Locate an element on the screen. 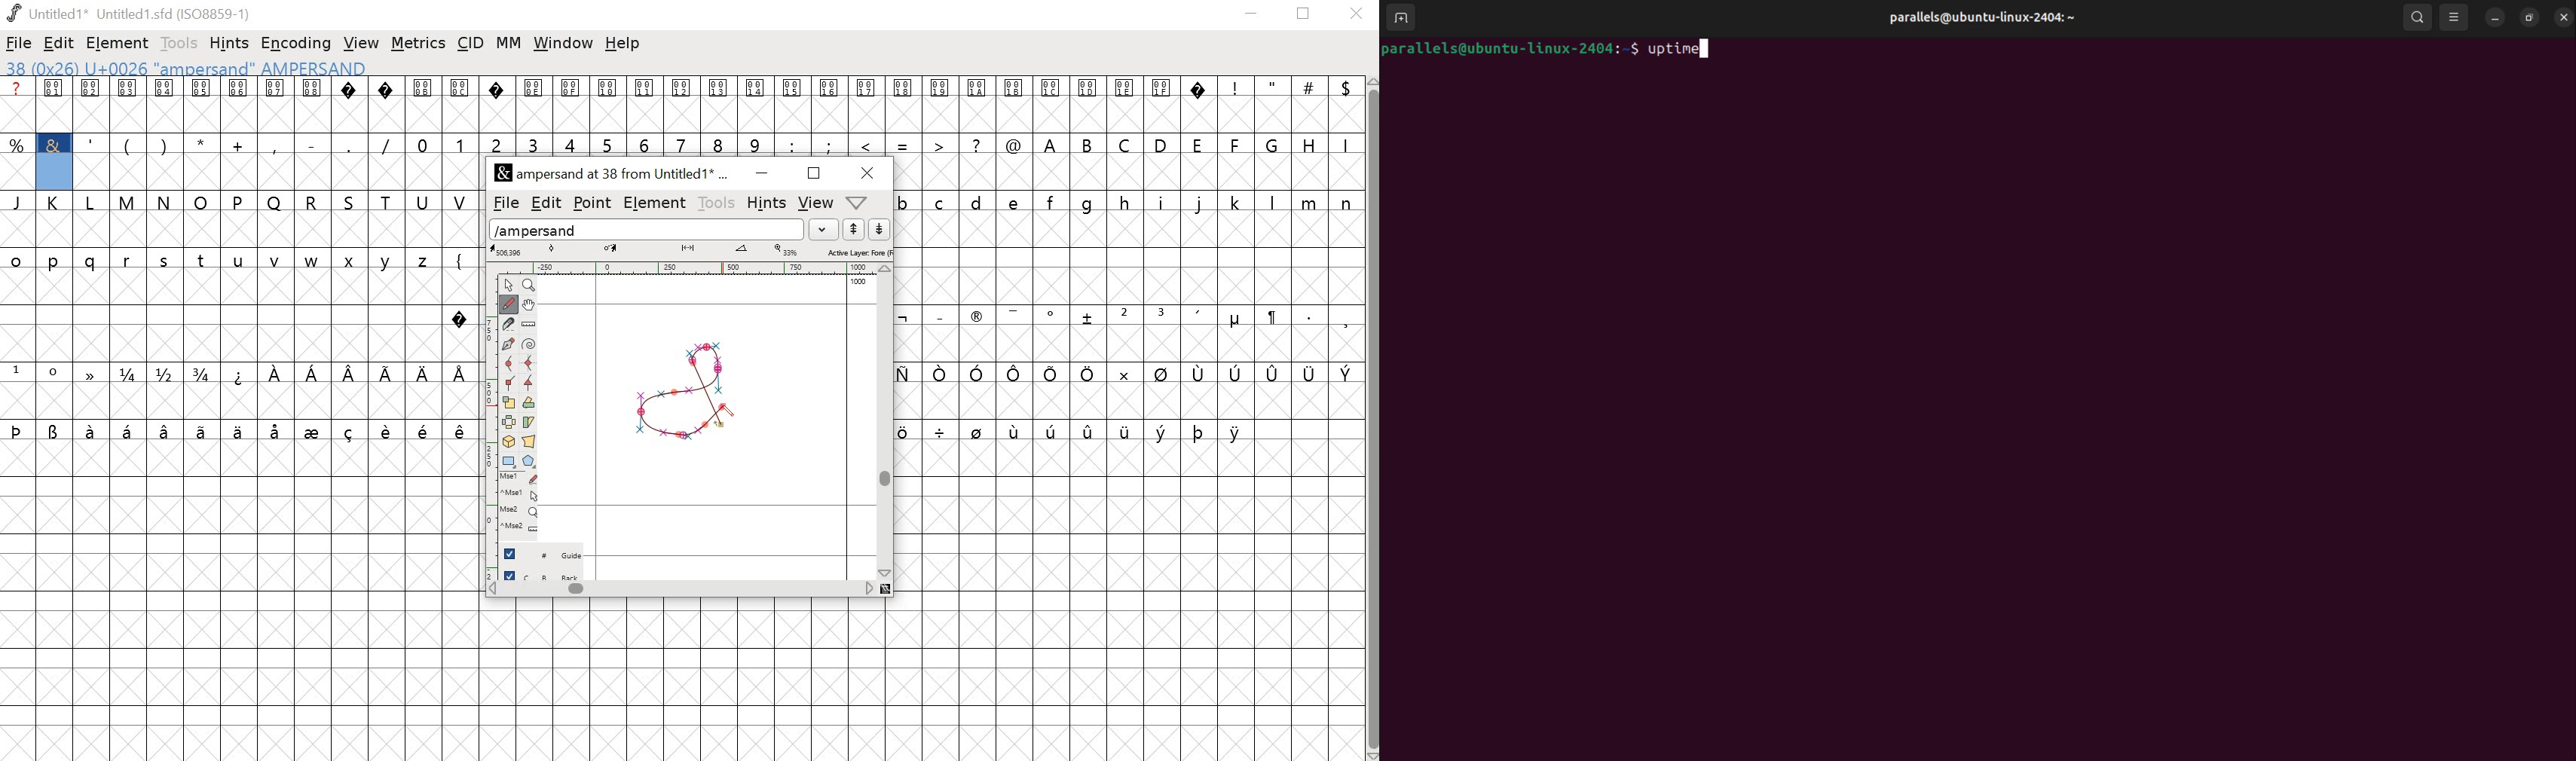 The image size is (2576, 784). B is located at coordinates (1088, 145).